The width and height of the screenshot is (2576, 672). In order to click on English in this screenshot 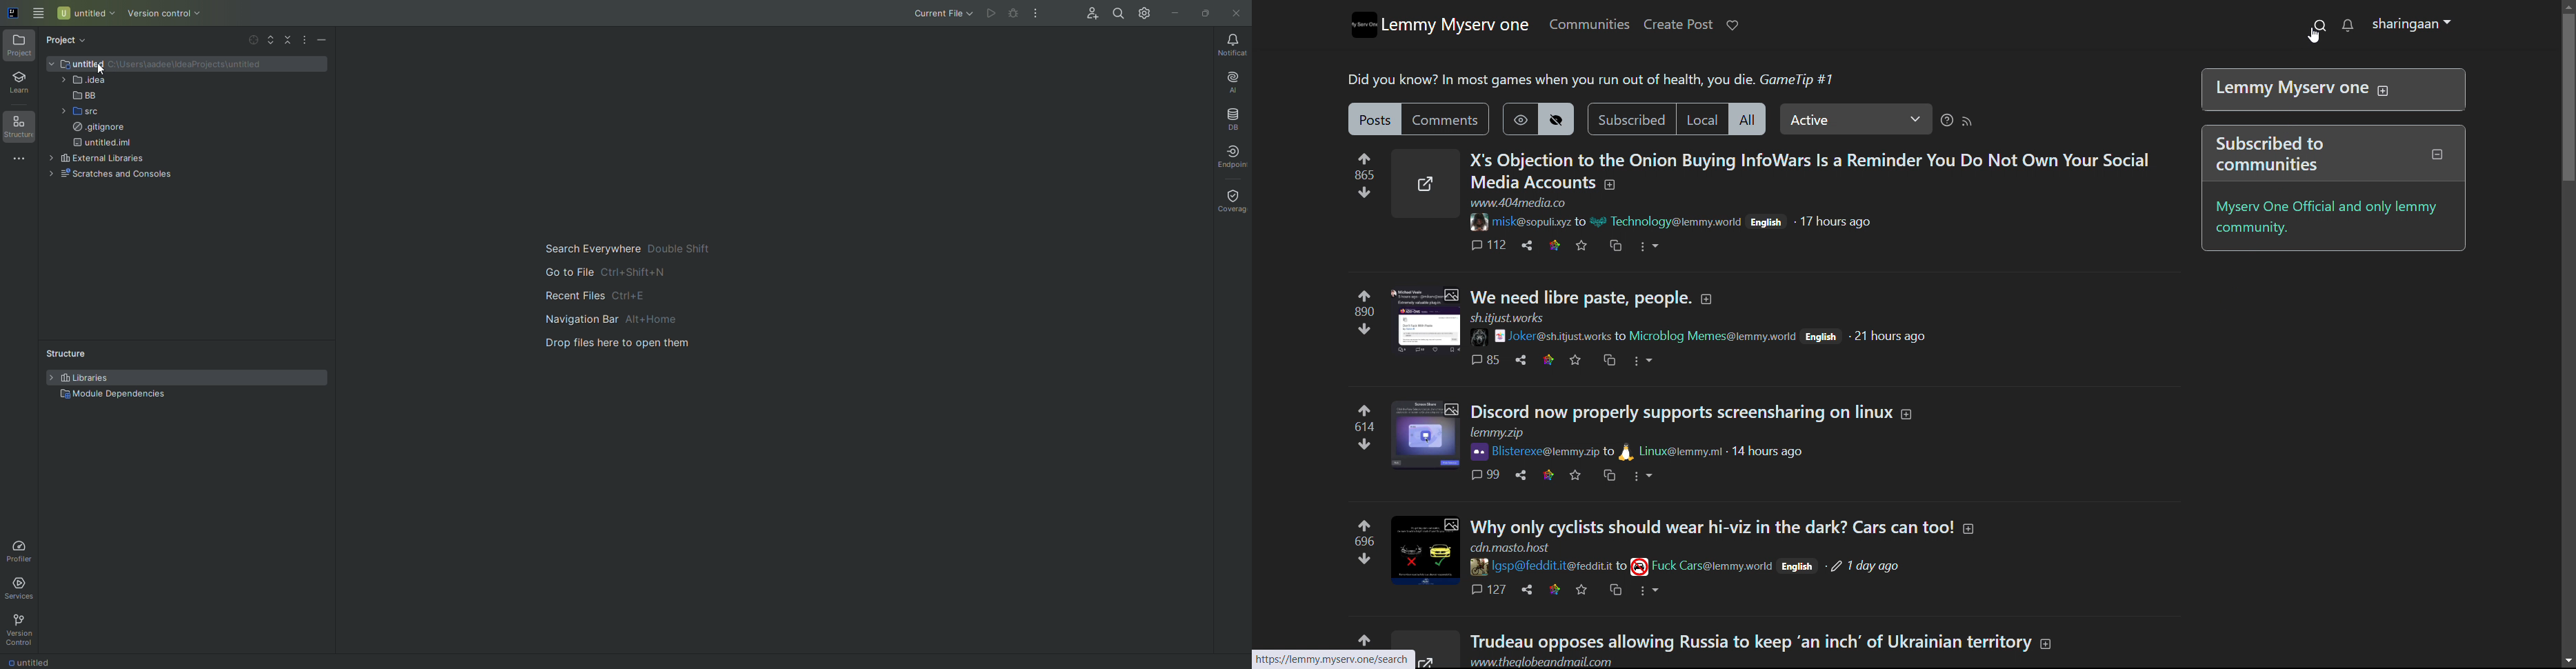, I will do `click(1823, 337)`.